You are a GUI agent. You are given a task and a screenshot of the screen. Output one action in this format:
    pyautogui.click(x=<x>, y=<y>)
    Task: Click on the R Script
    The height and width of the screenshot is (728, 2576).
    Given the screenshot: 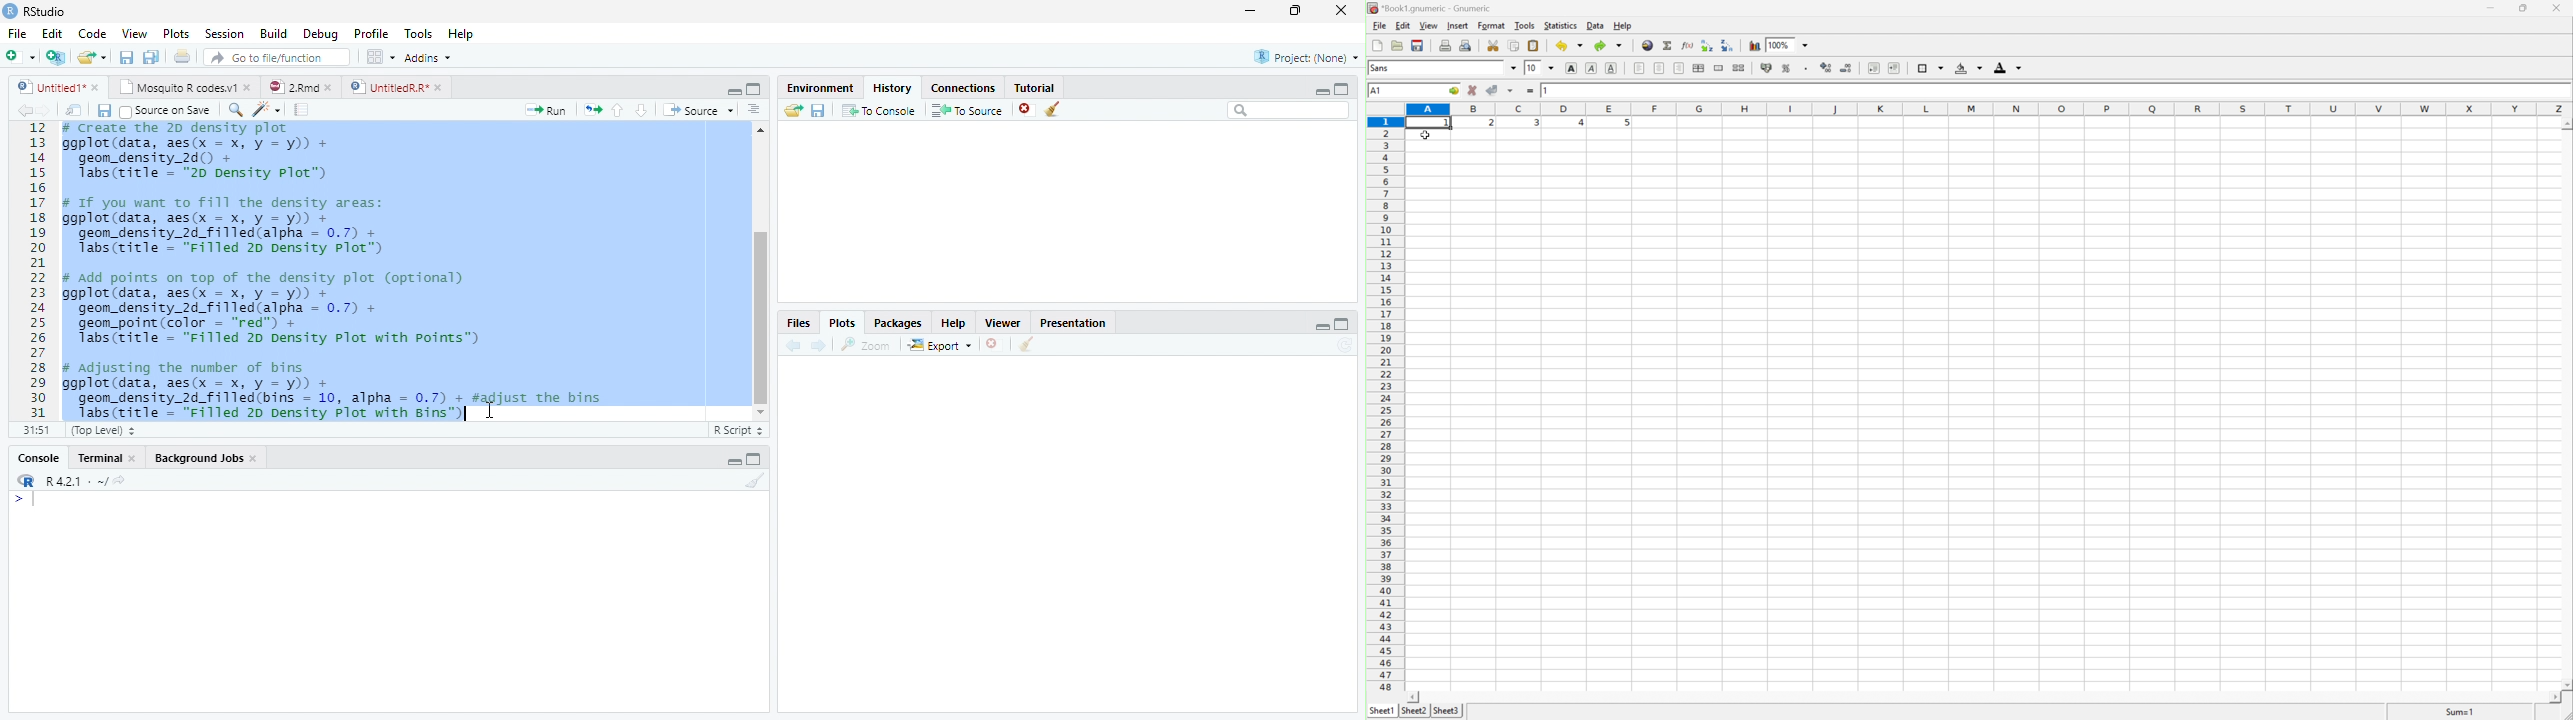 What is the action you would take?
    pyautogui.click(x=739, y=431)
    